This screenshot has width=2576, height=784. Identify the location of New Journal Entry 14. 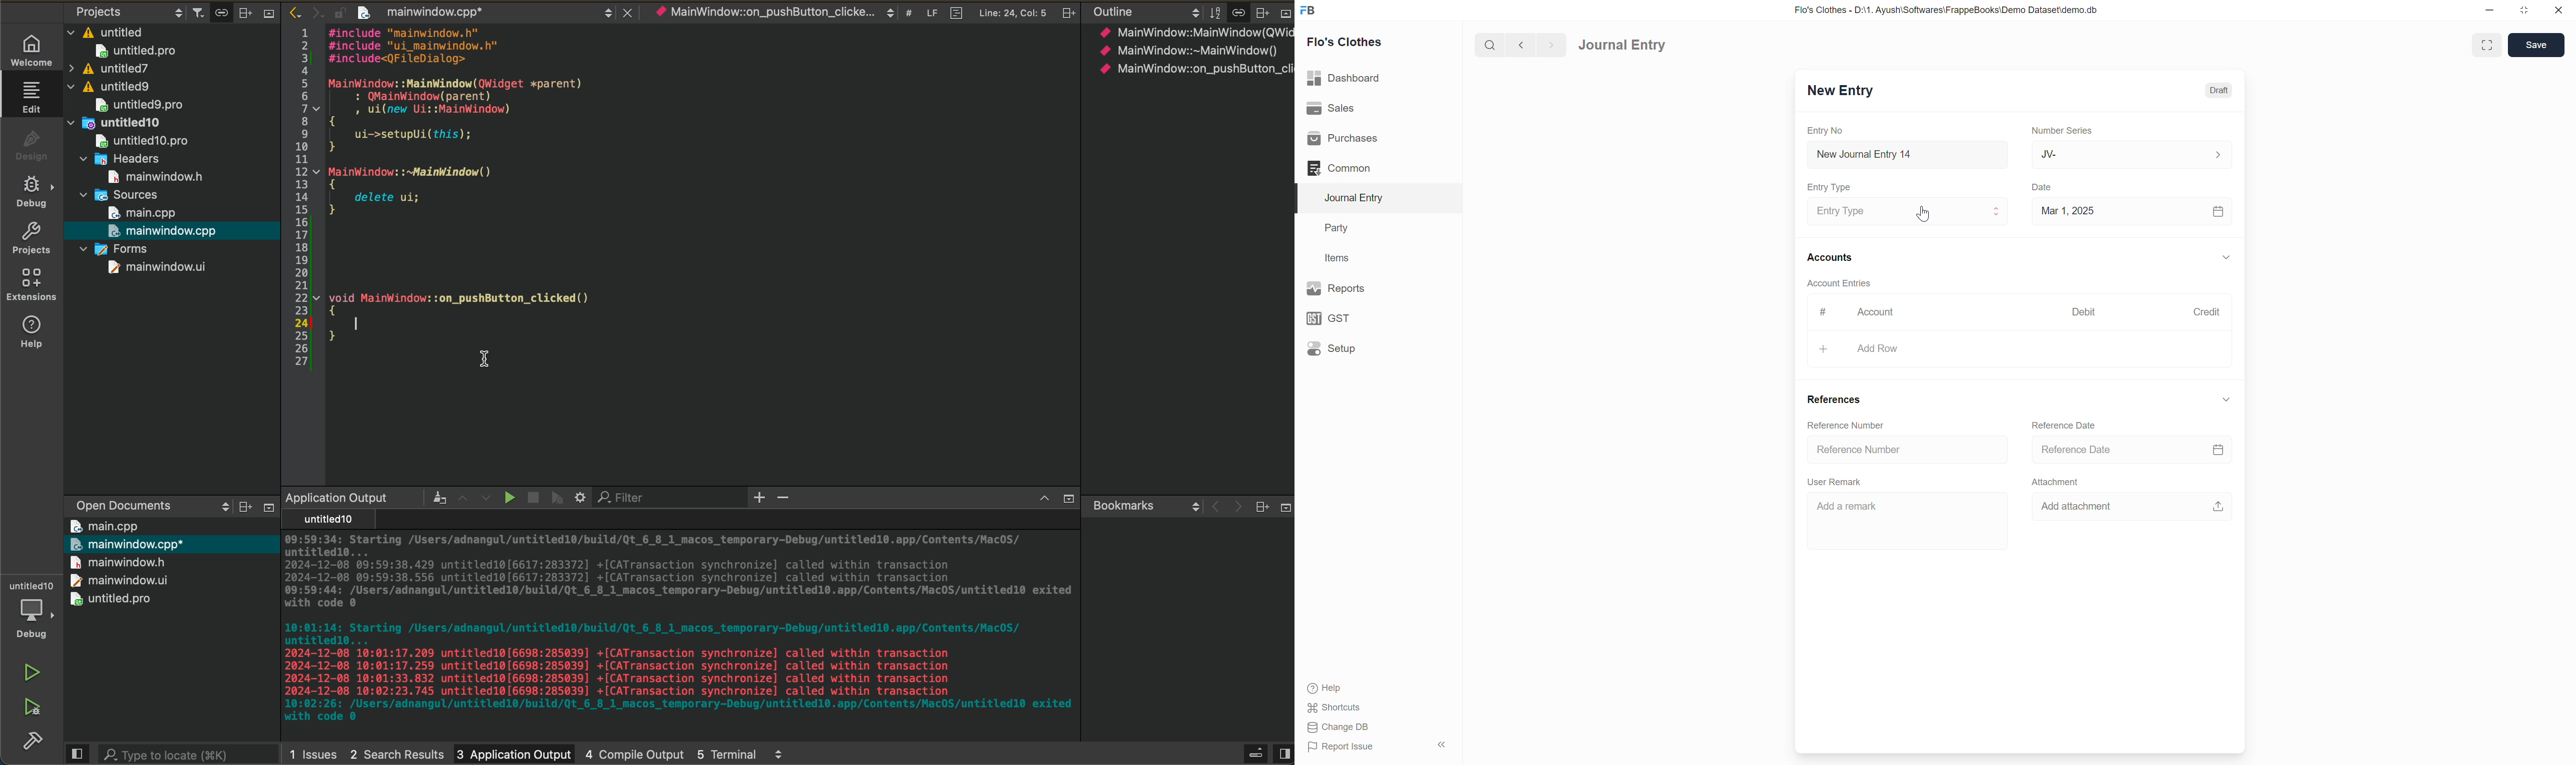
(1883, 155).